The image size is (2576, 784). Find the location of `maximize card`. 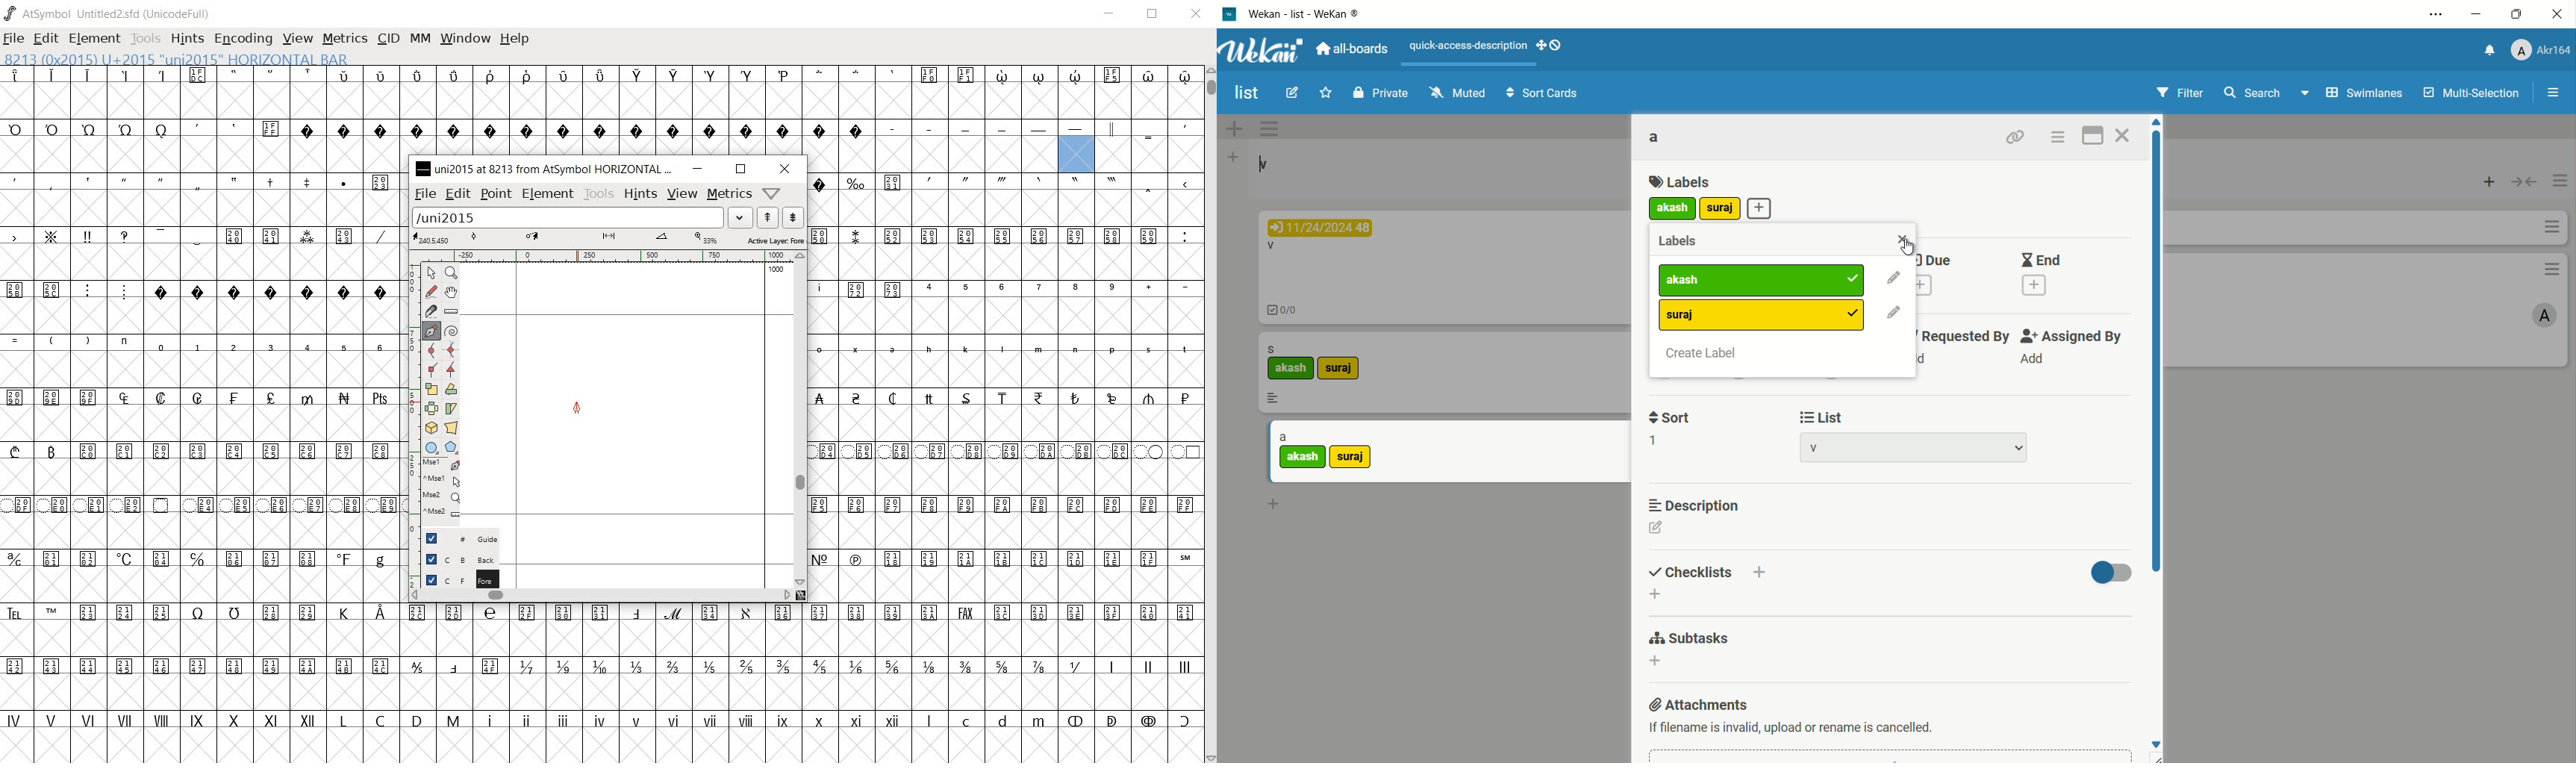

maximize card is located at coordinates (2095, 135).